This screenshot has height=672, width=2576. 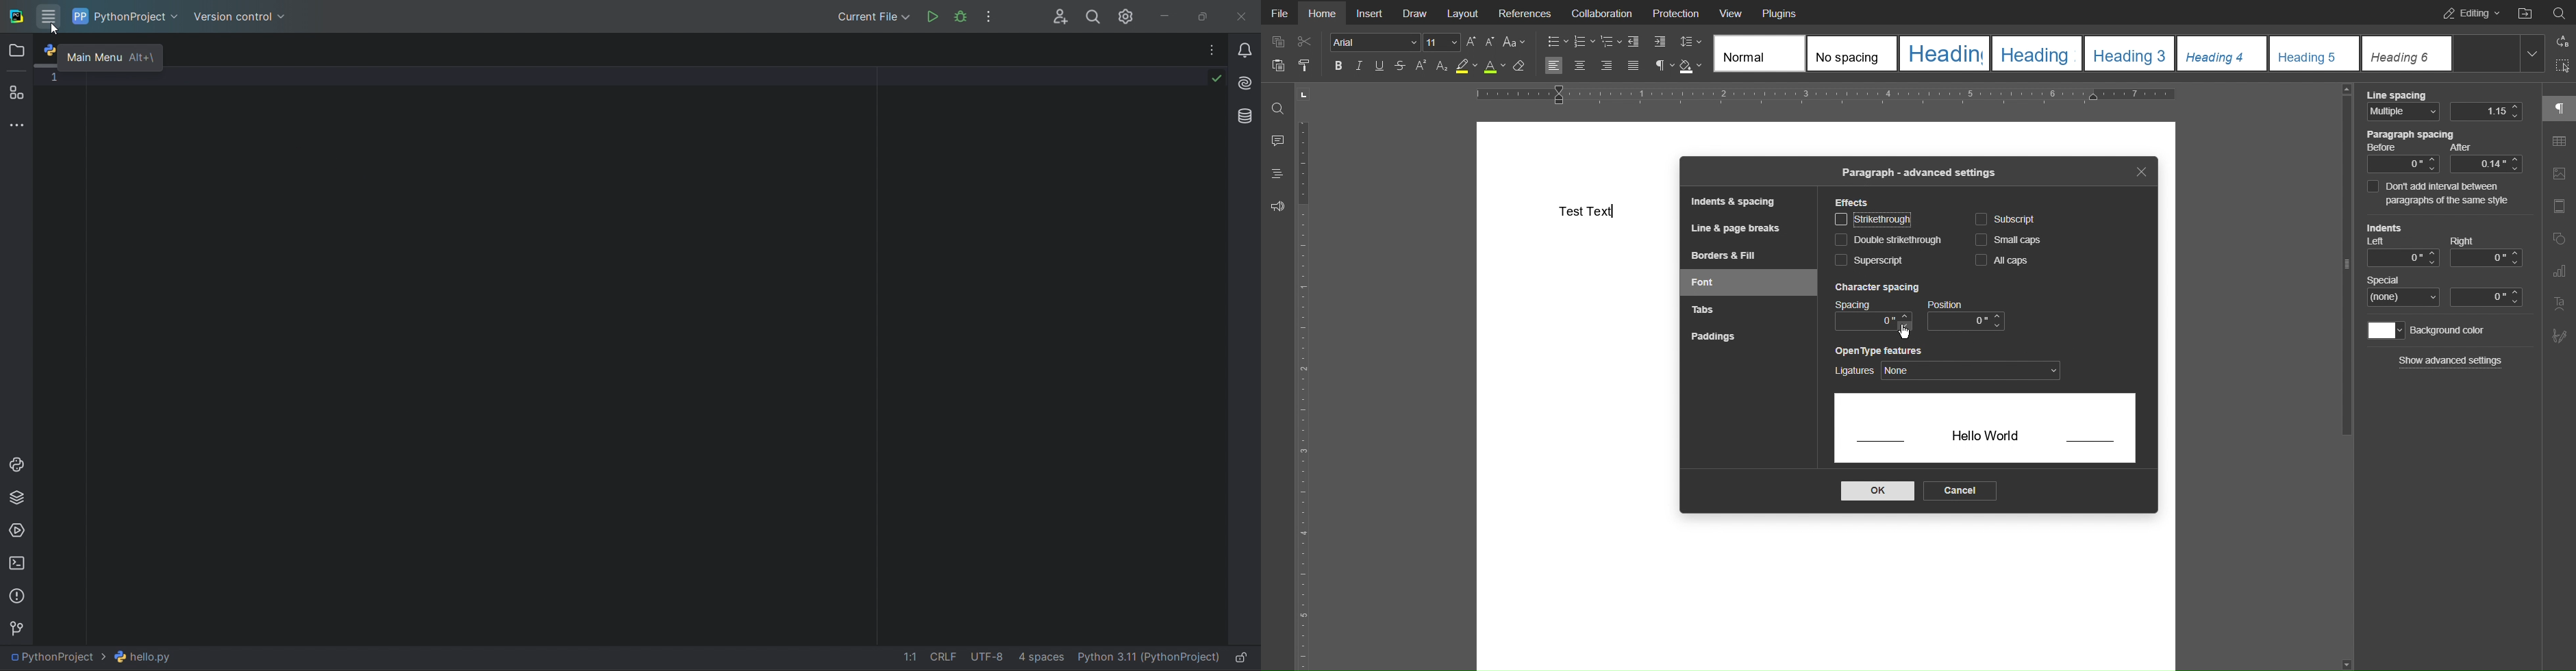 What do you see at coordinates (1558, 42) in the screenshot?
I see `Bullet List` at bounding box center [1558, 42].